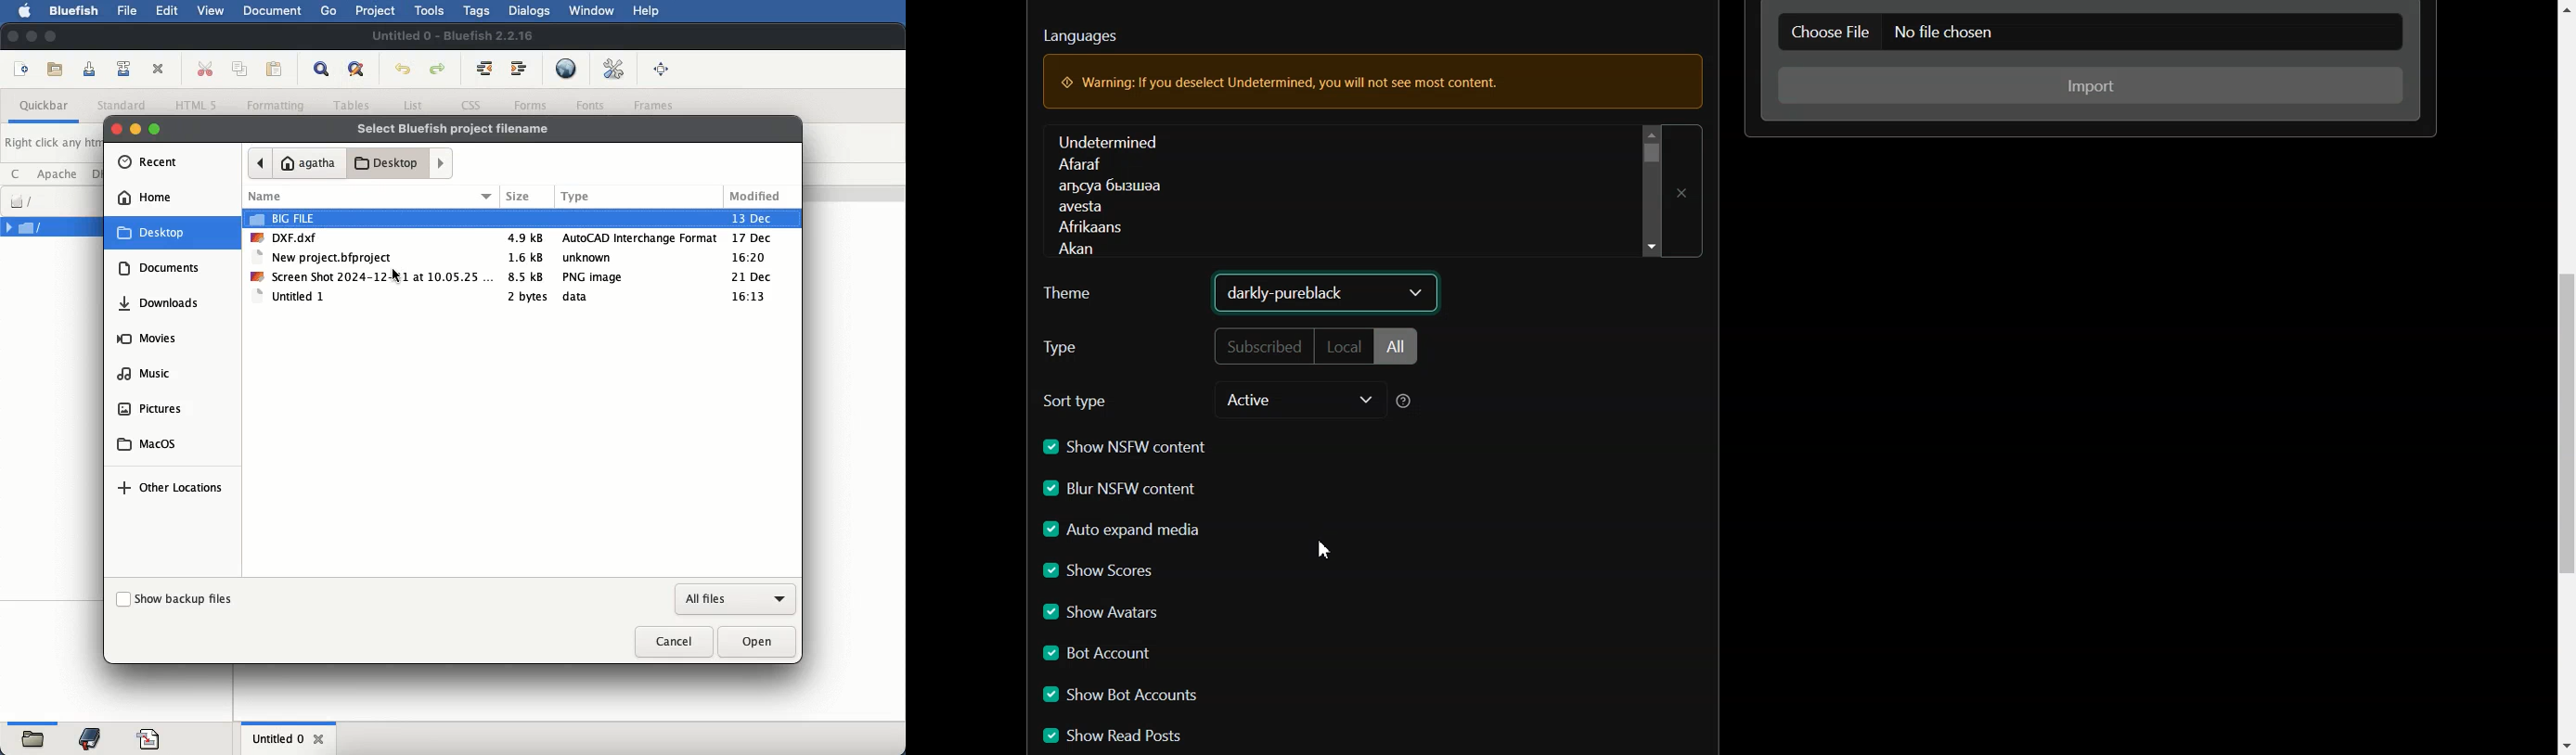  I want to click on Blur NSFW content, so click(1123, 491).